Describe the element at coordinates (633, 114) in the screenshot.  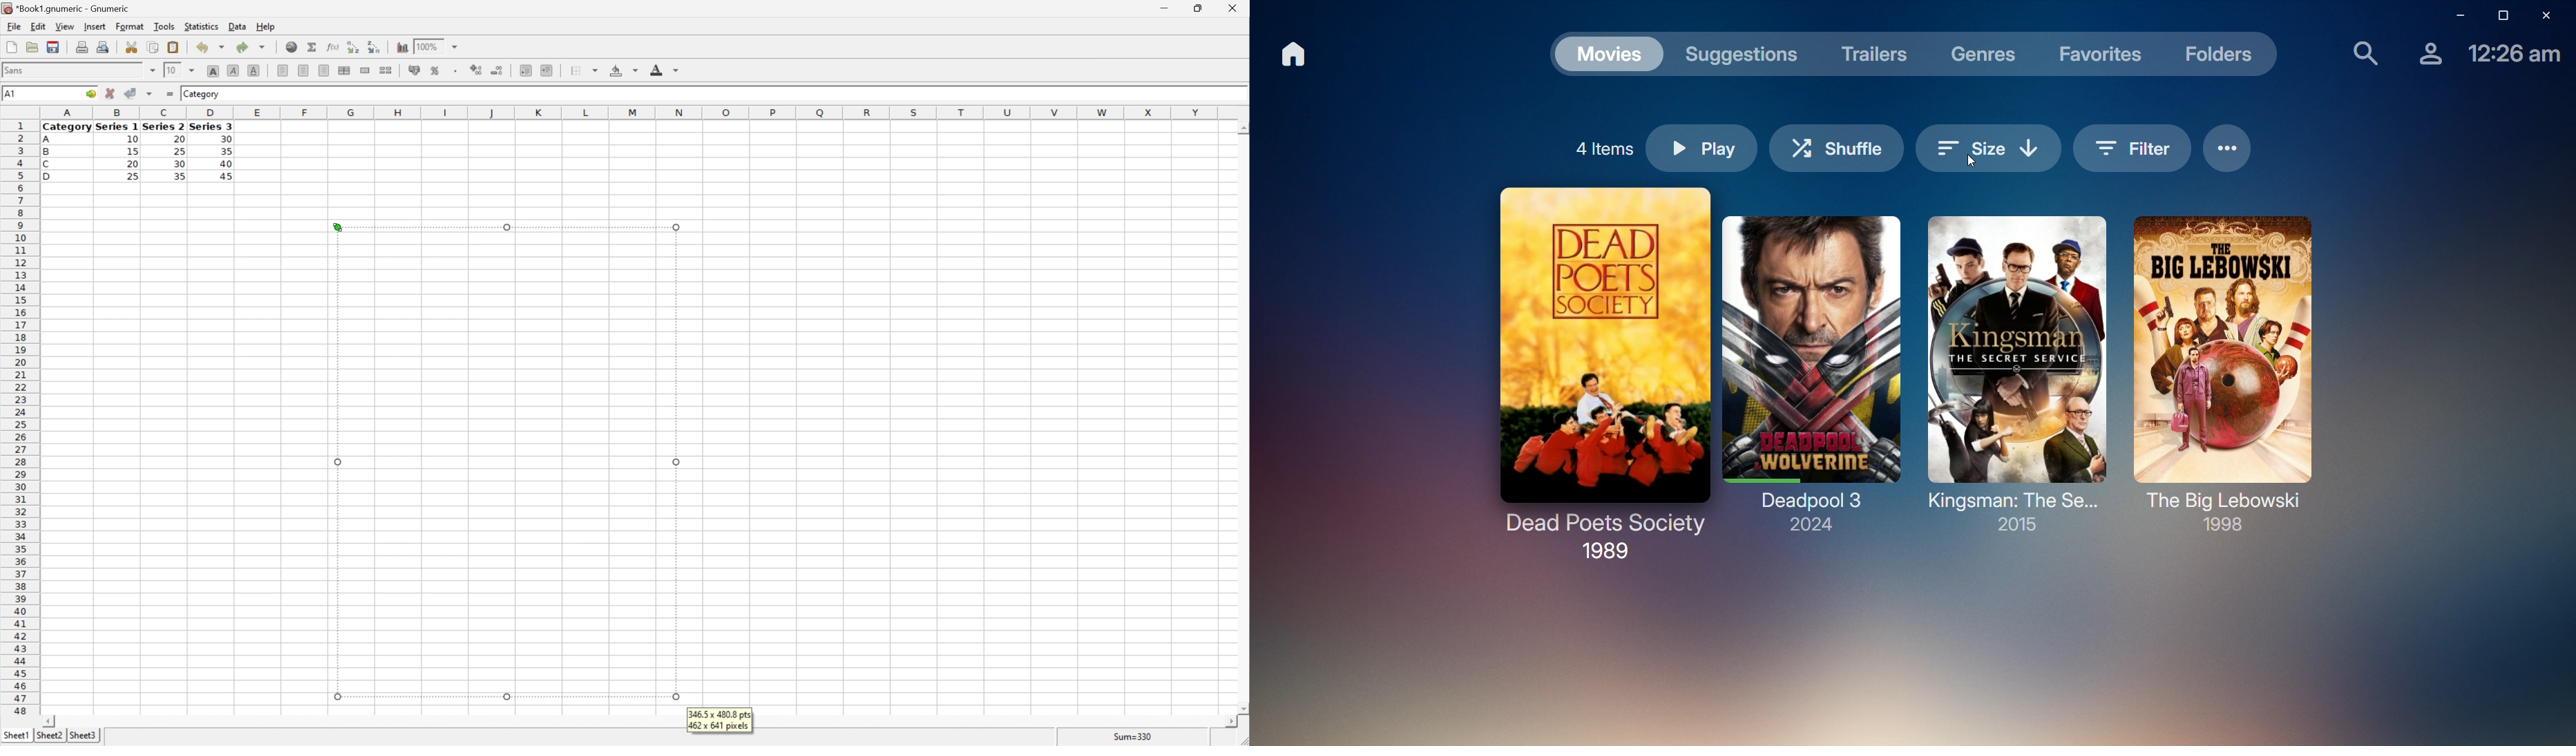
I see `Column names` at that location.